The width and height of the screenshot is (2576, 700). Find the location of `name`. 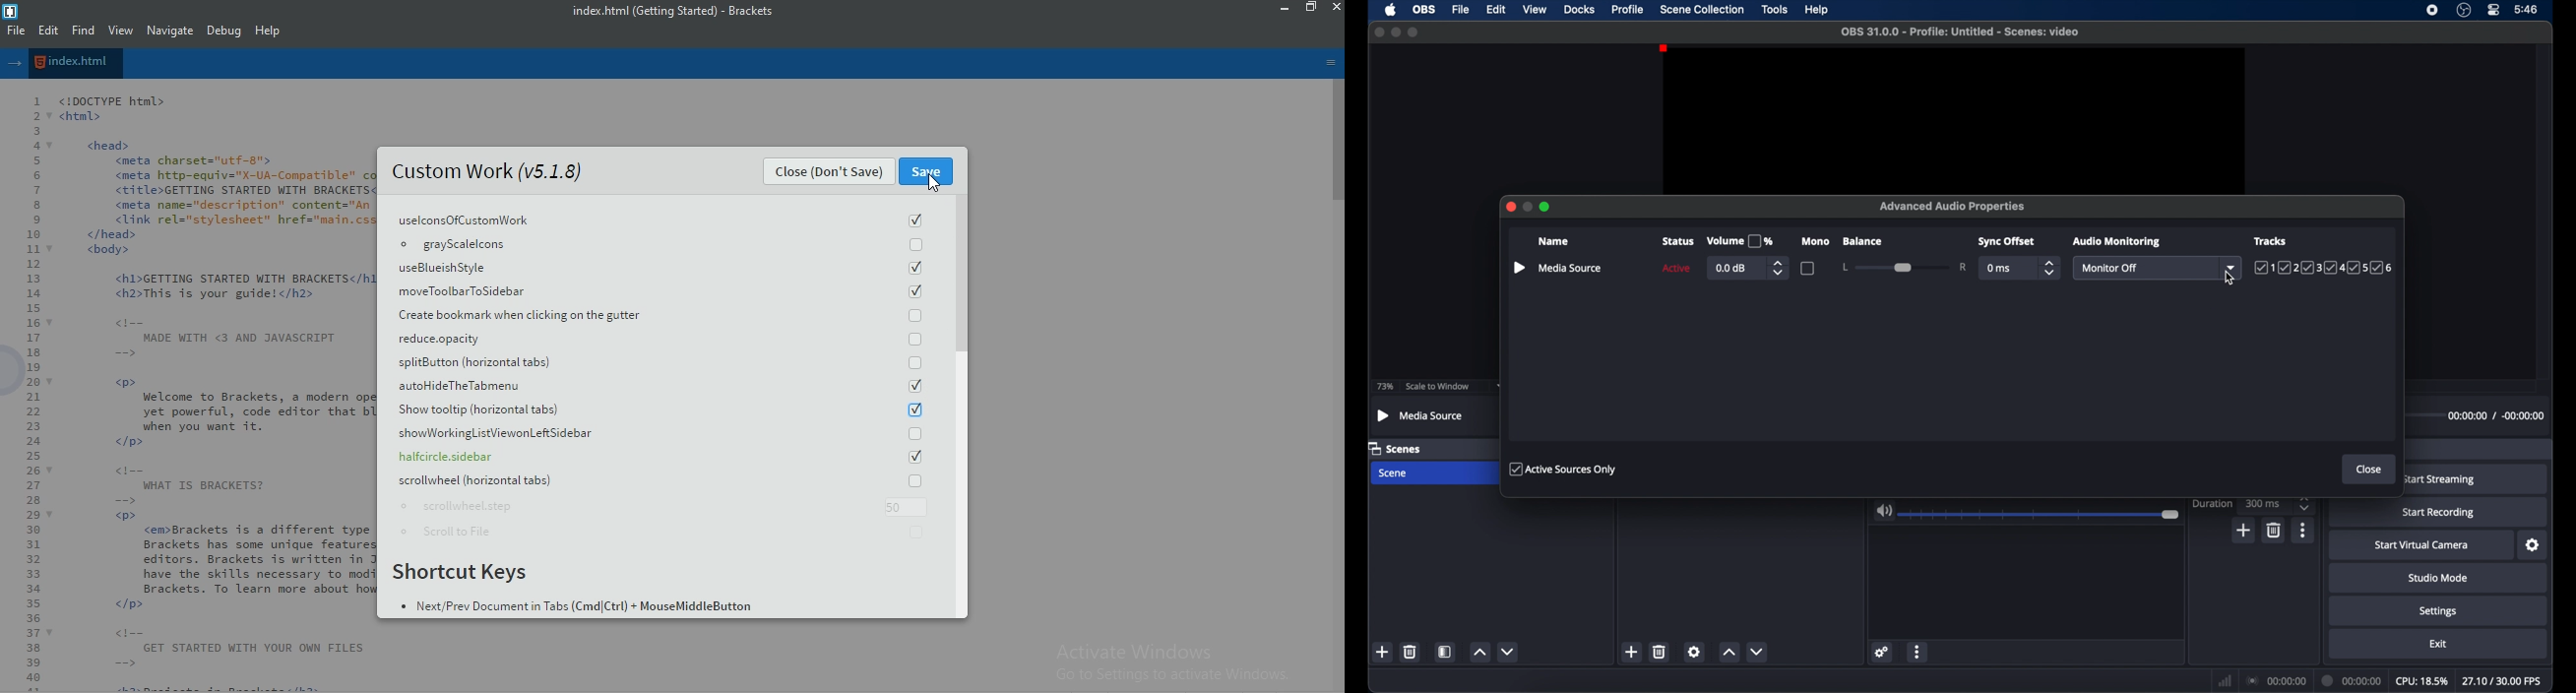

name is located at coordinates (1555, 242).